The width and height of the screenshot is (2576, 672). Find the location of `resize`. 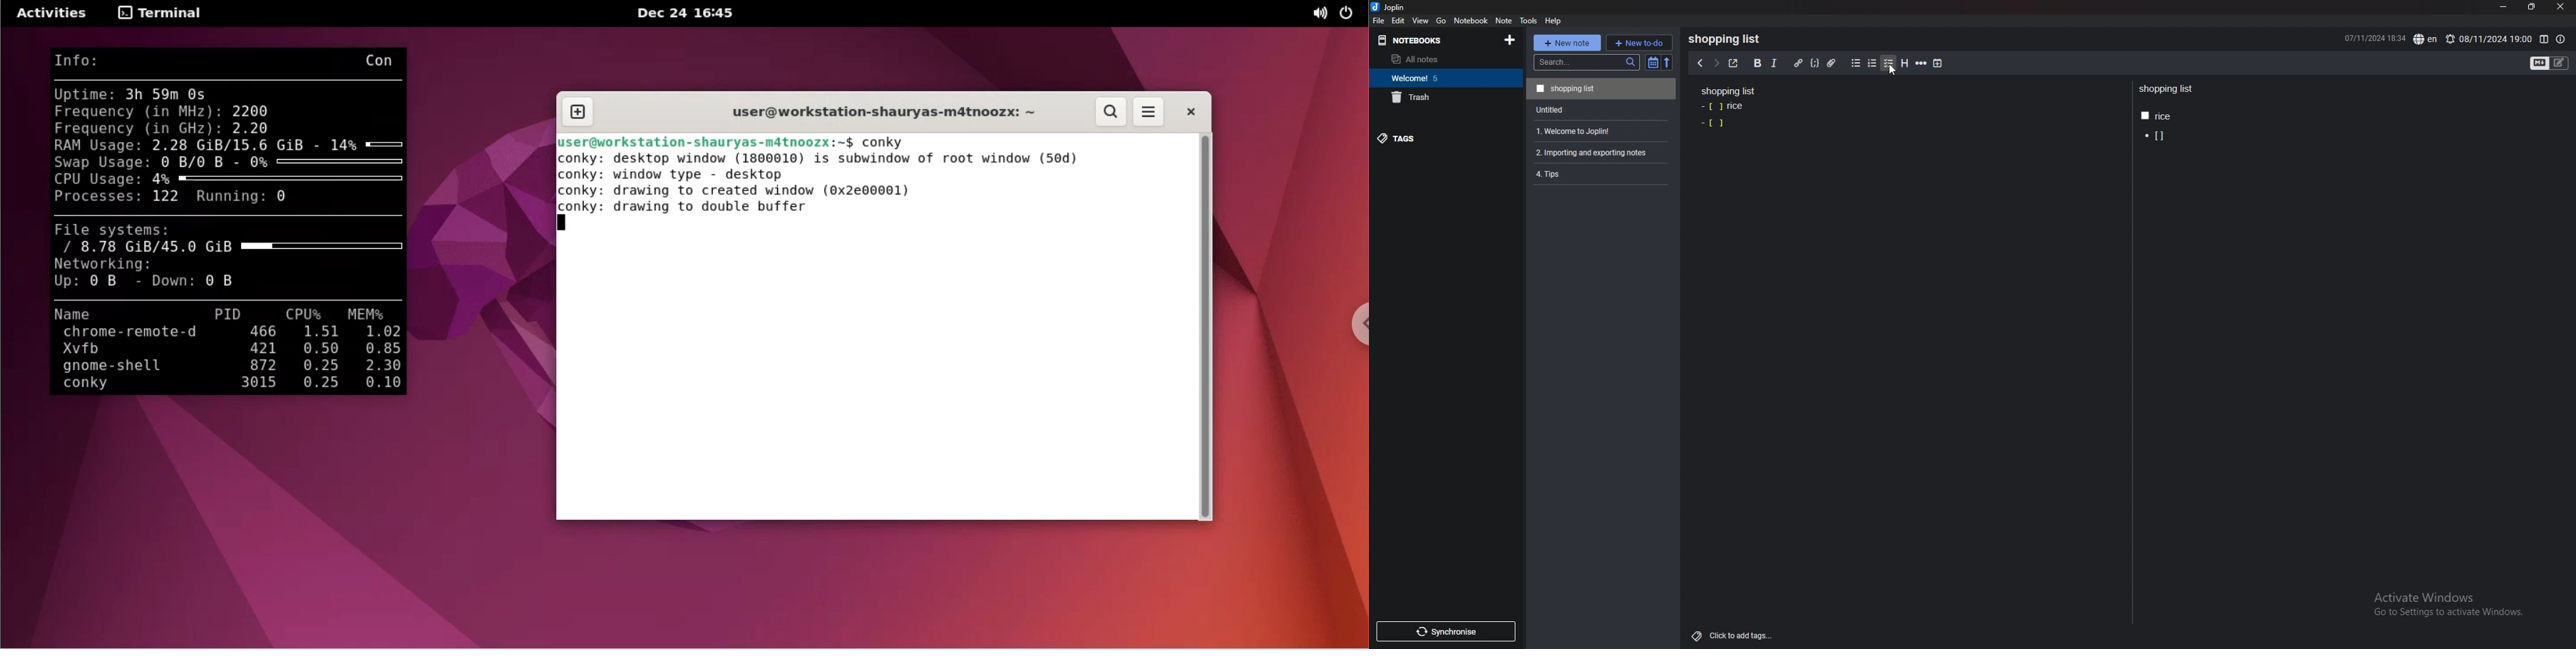

resize is located at coordinates (2531, 7).